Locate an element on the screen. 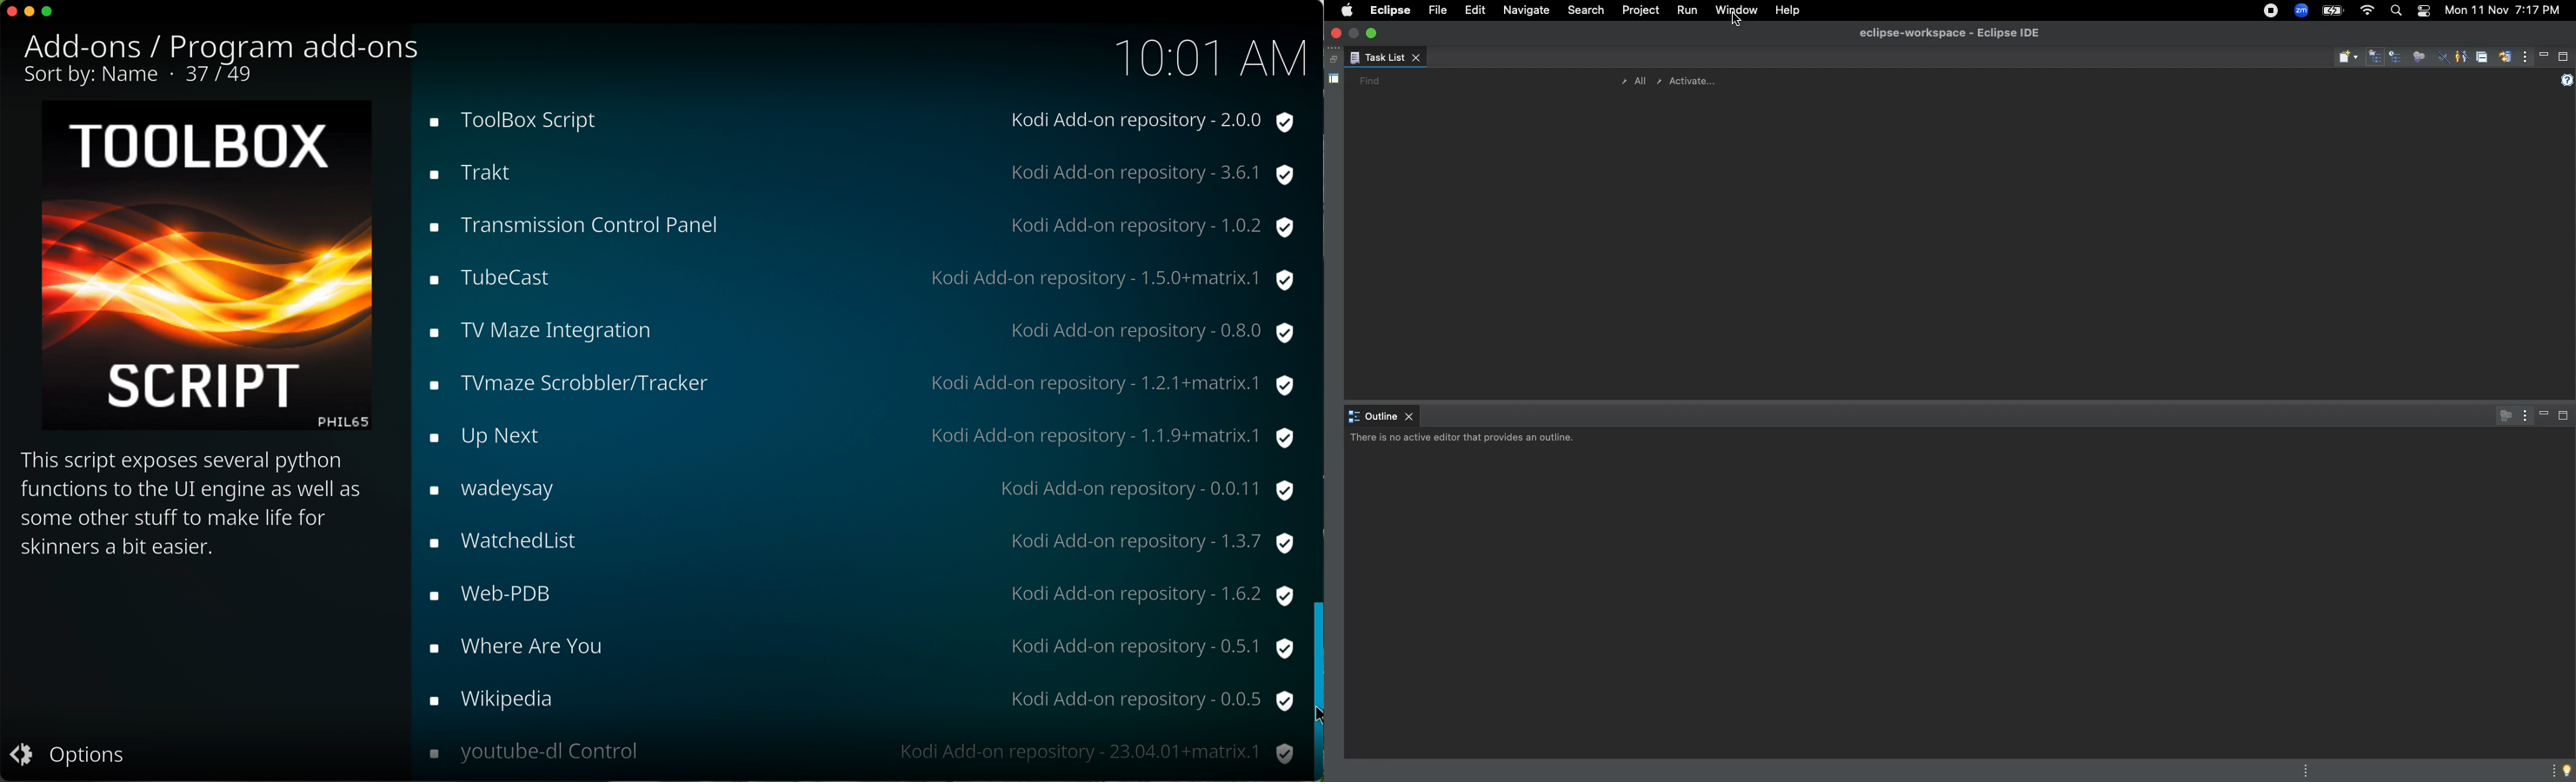 The height and width of the screenshot is (784, 2576). minimize is located at coordinates (30, 15).